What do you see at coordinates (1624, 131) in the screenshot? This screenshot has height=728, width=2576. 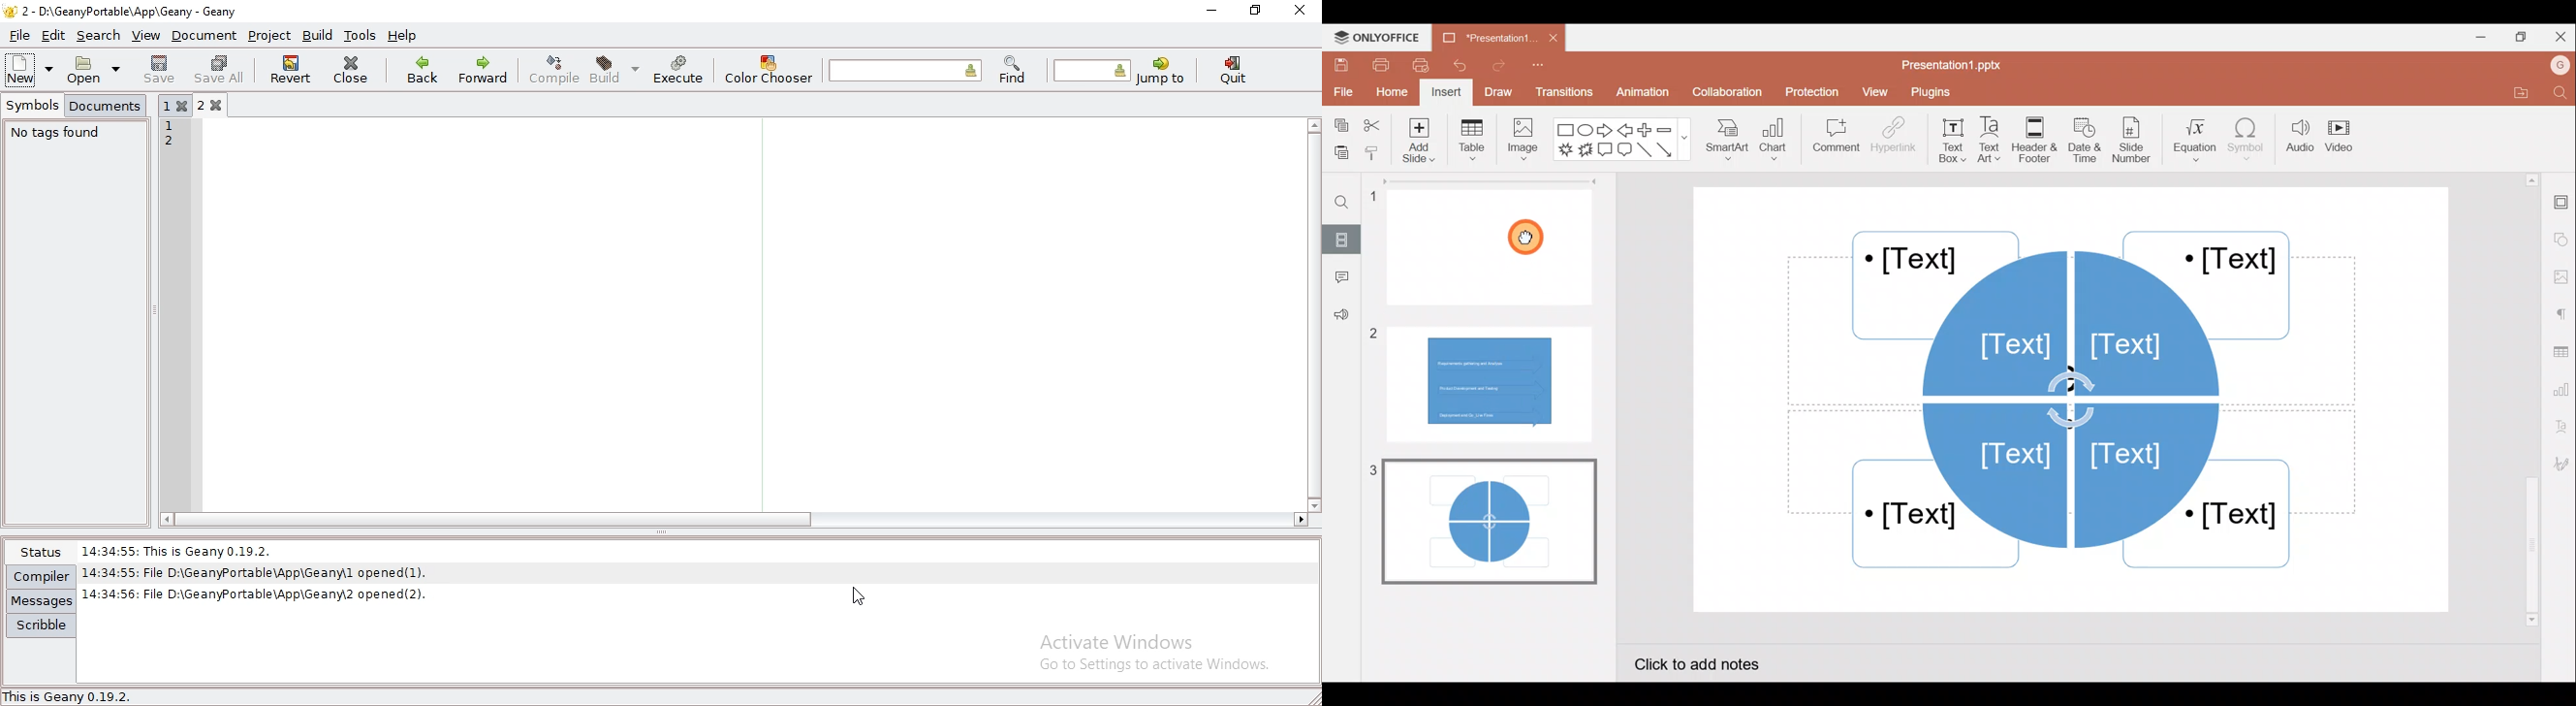 I see `Left arrow` at bounding box center [1624, 131].